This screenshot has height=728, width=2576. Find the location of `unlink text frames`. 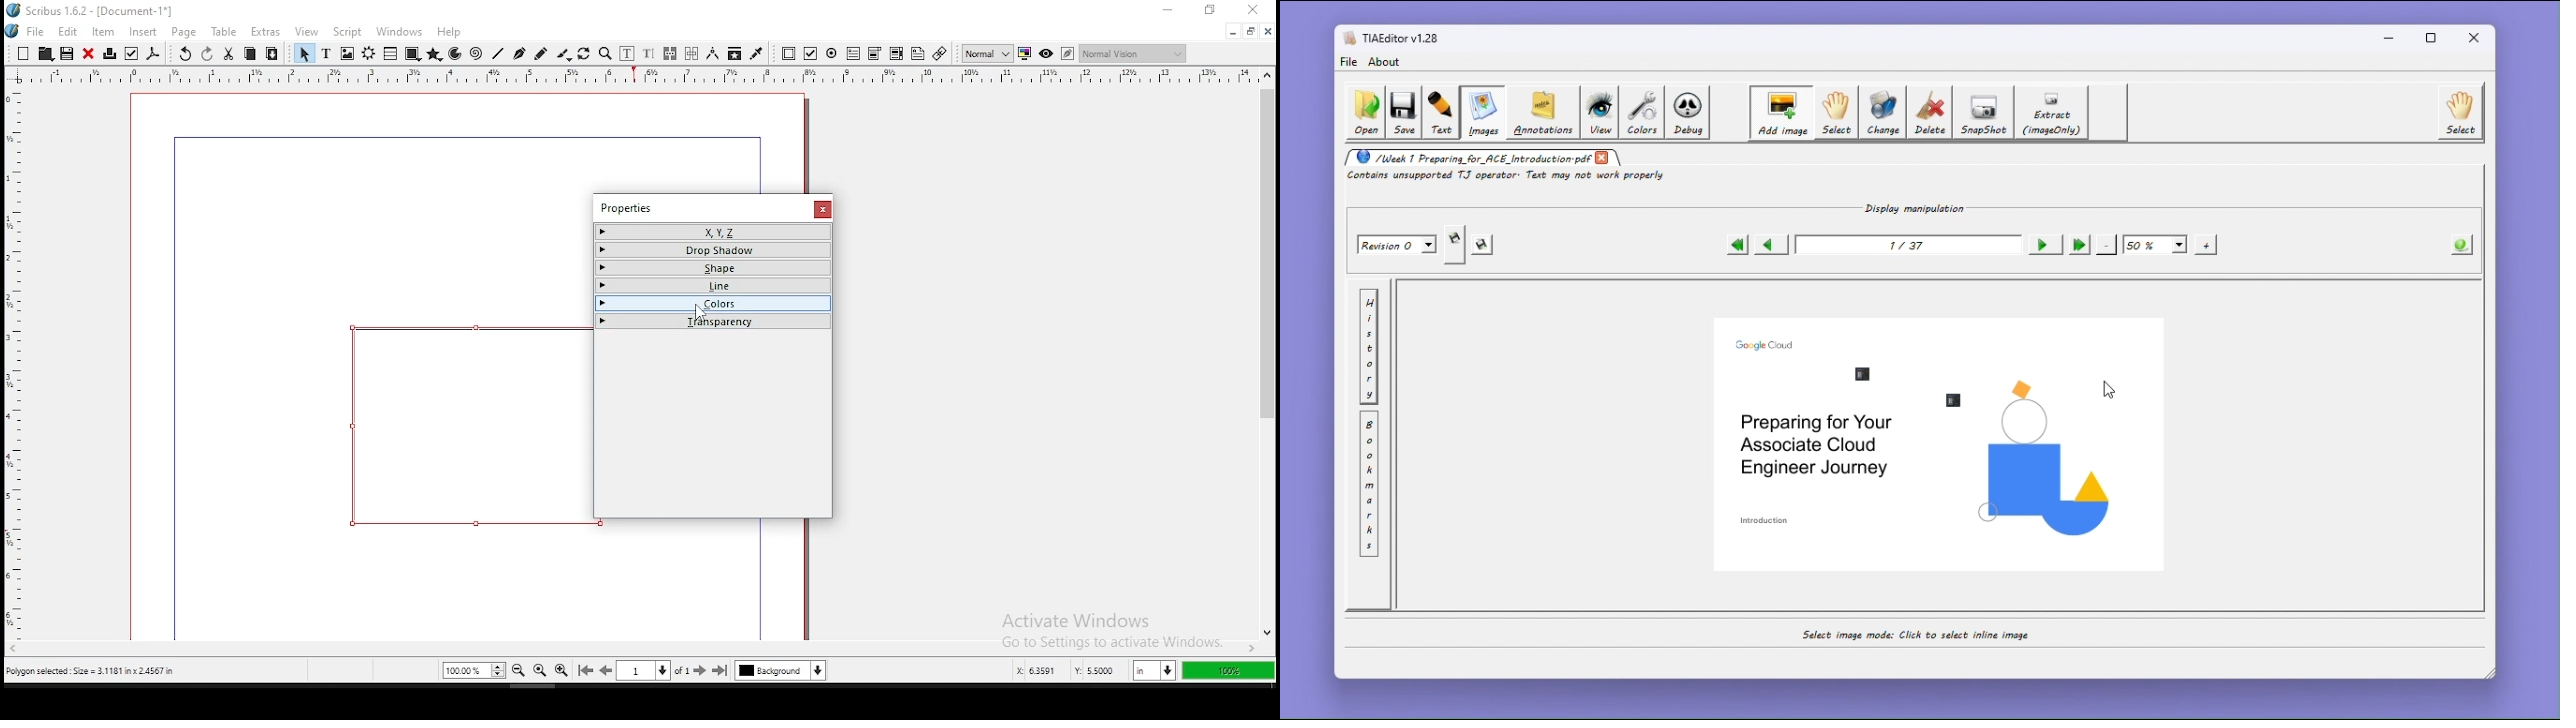

unlink text frames is located at coordinates (693, 54).